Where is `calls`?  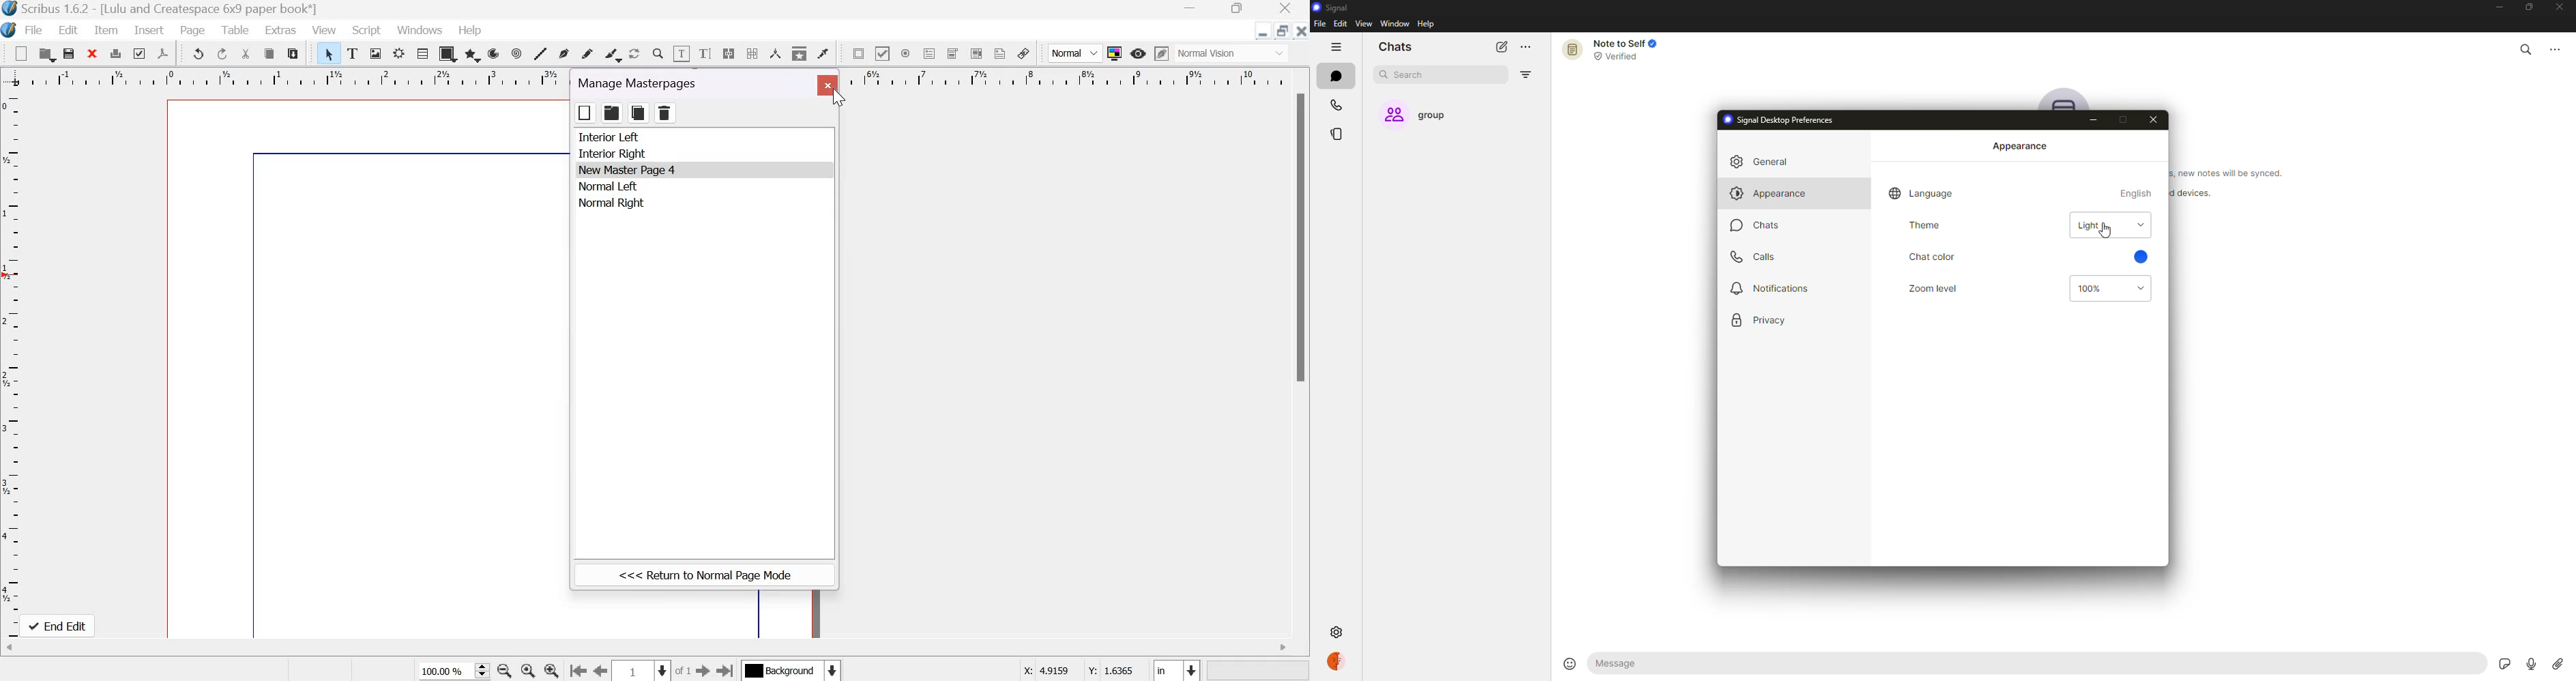
calls is located at coordinates (1755, 256).